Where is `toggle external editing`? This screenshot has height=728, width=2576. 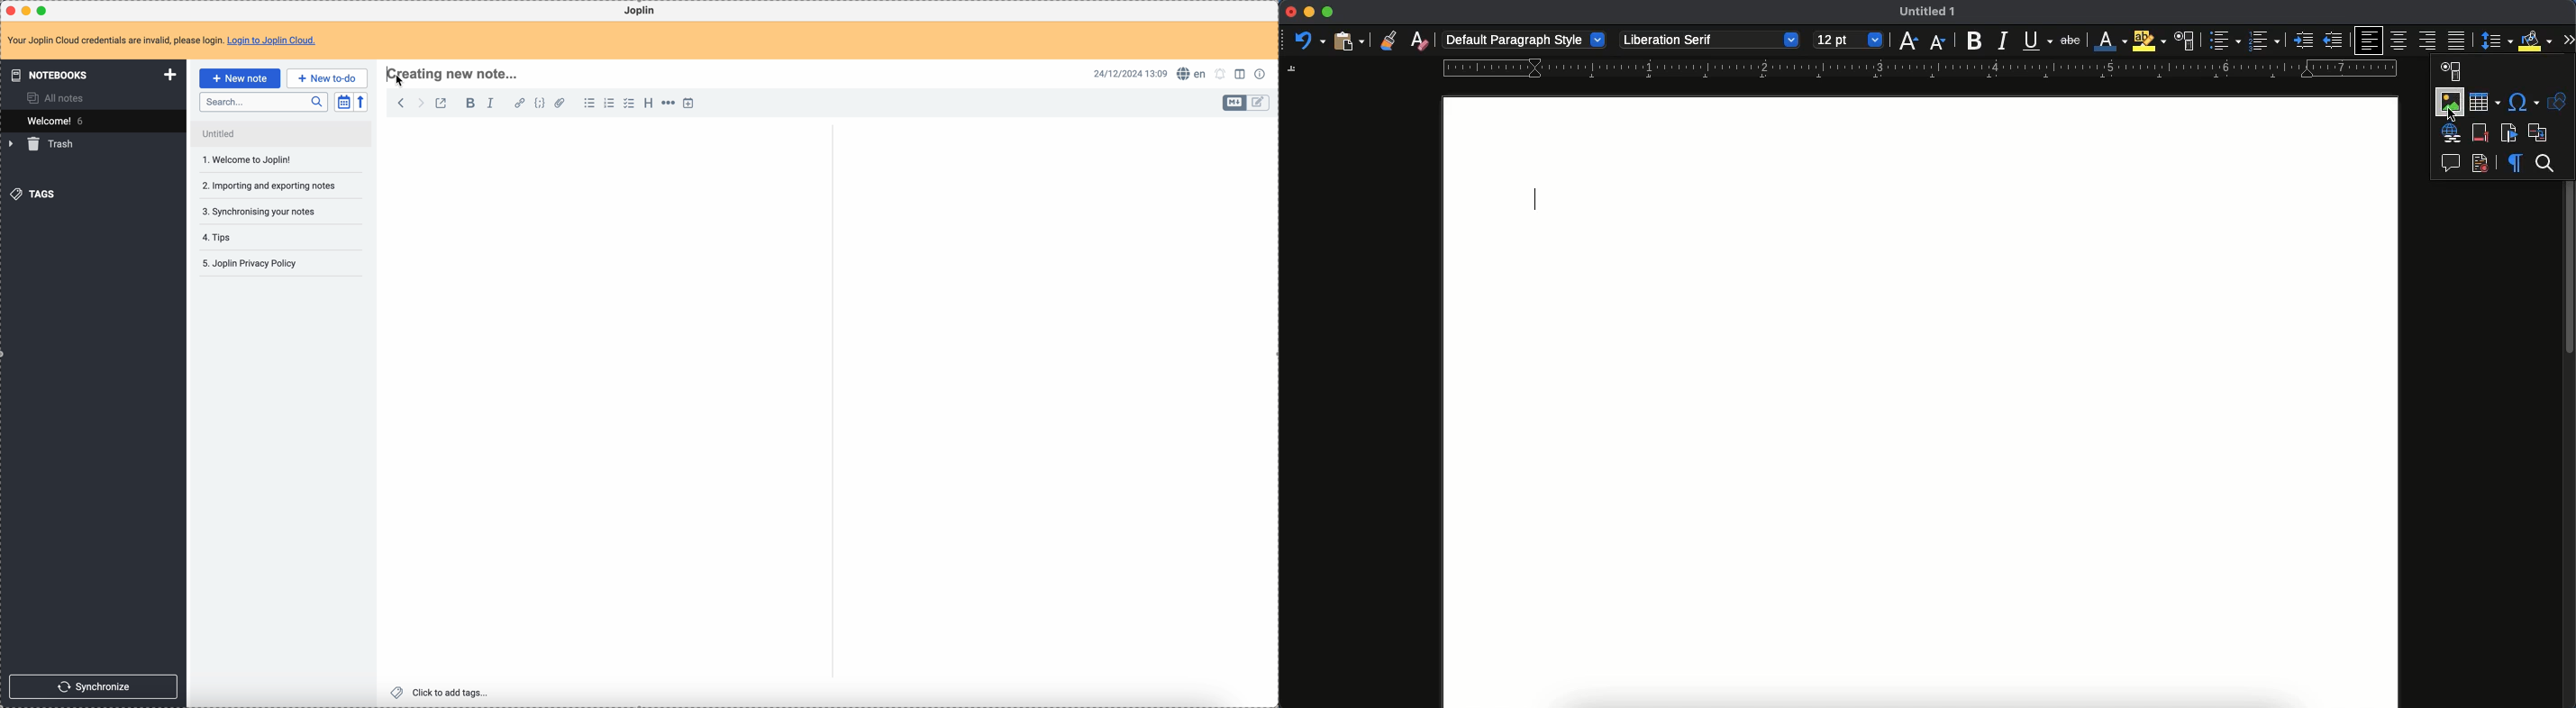 toggle external editing is located at coordinates (440, 105).